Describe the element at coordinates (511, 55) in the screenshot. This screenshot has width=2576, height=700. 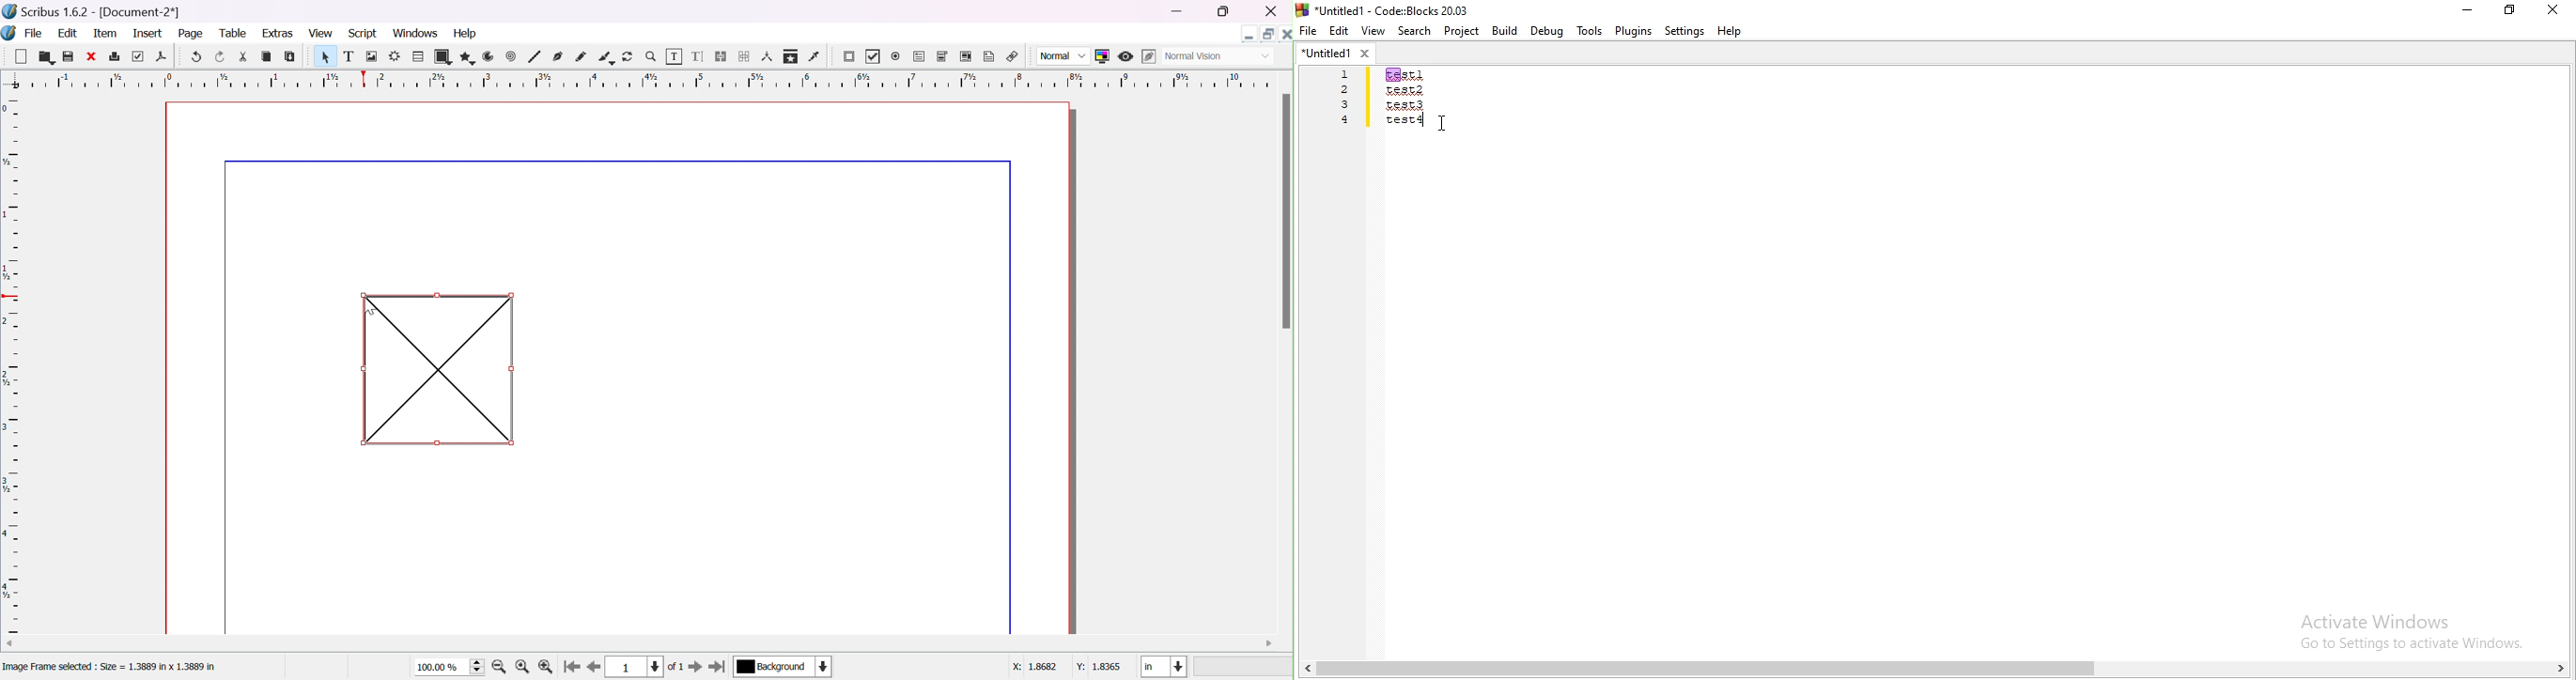
I see `spiral` at that location.